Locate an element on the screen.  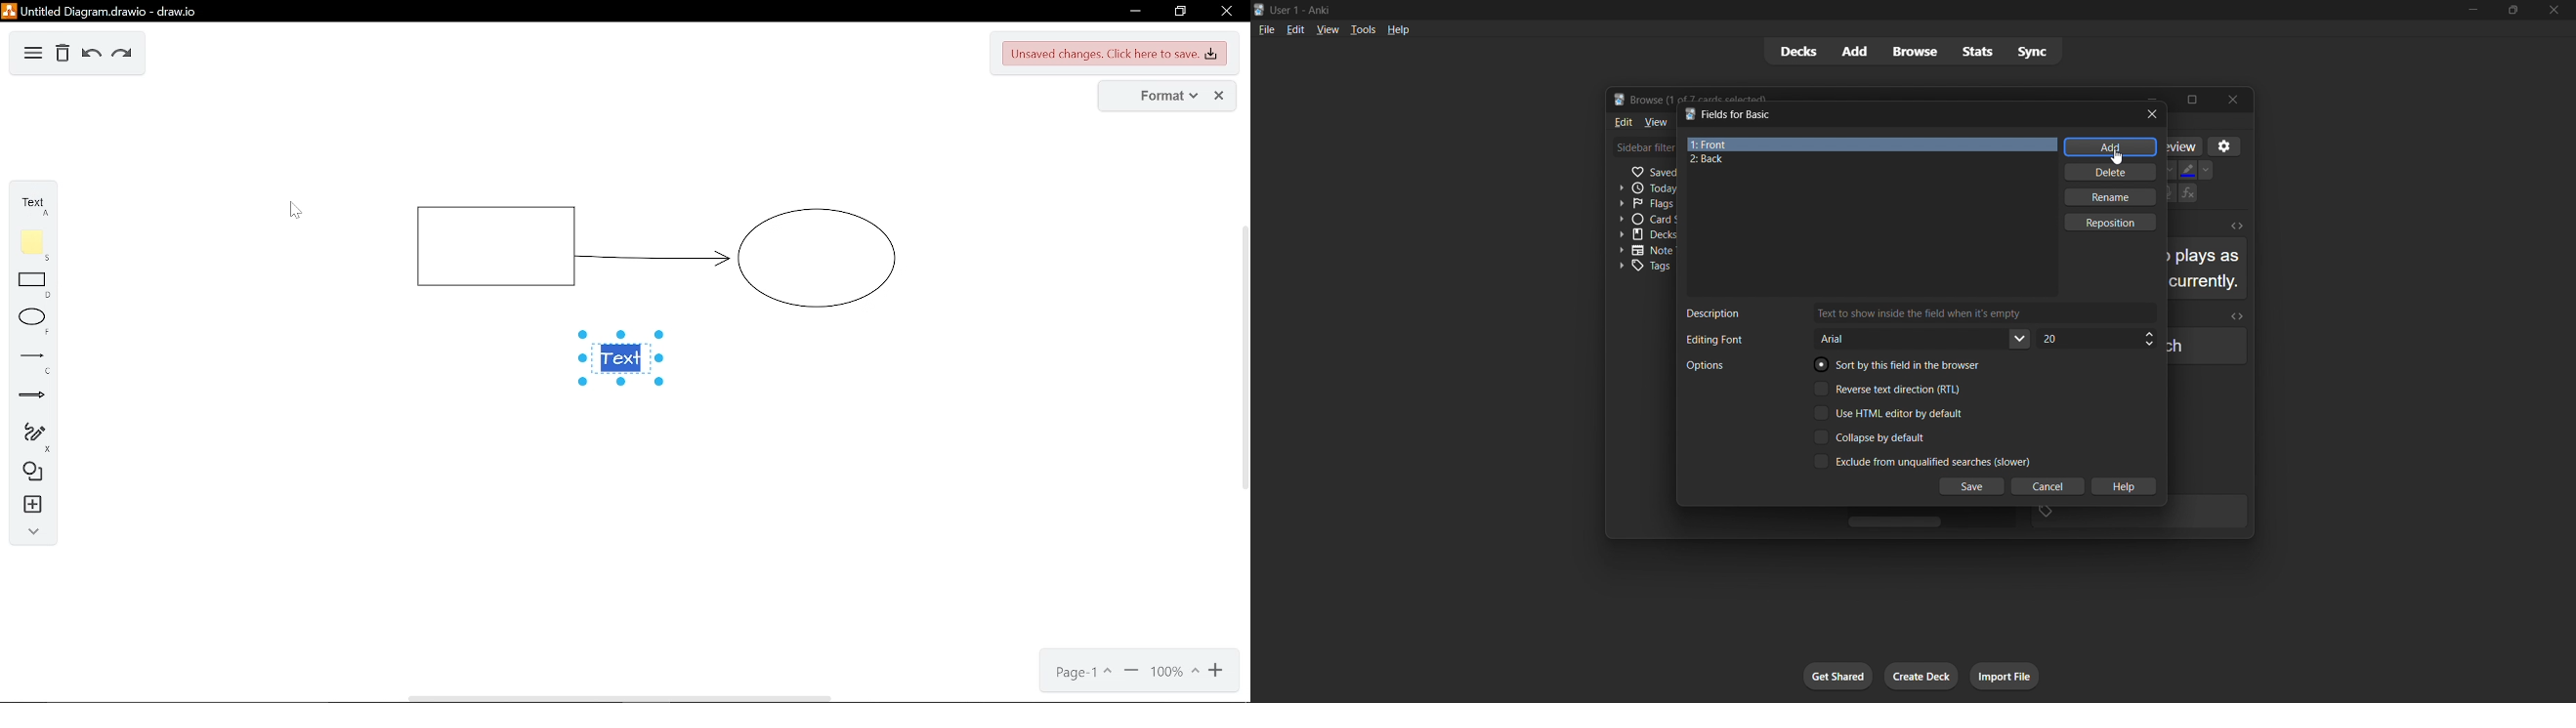
Options is located at coordinates (1722, 368).